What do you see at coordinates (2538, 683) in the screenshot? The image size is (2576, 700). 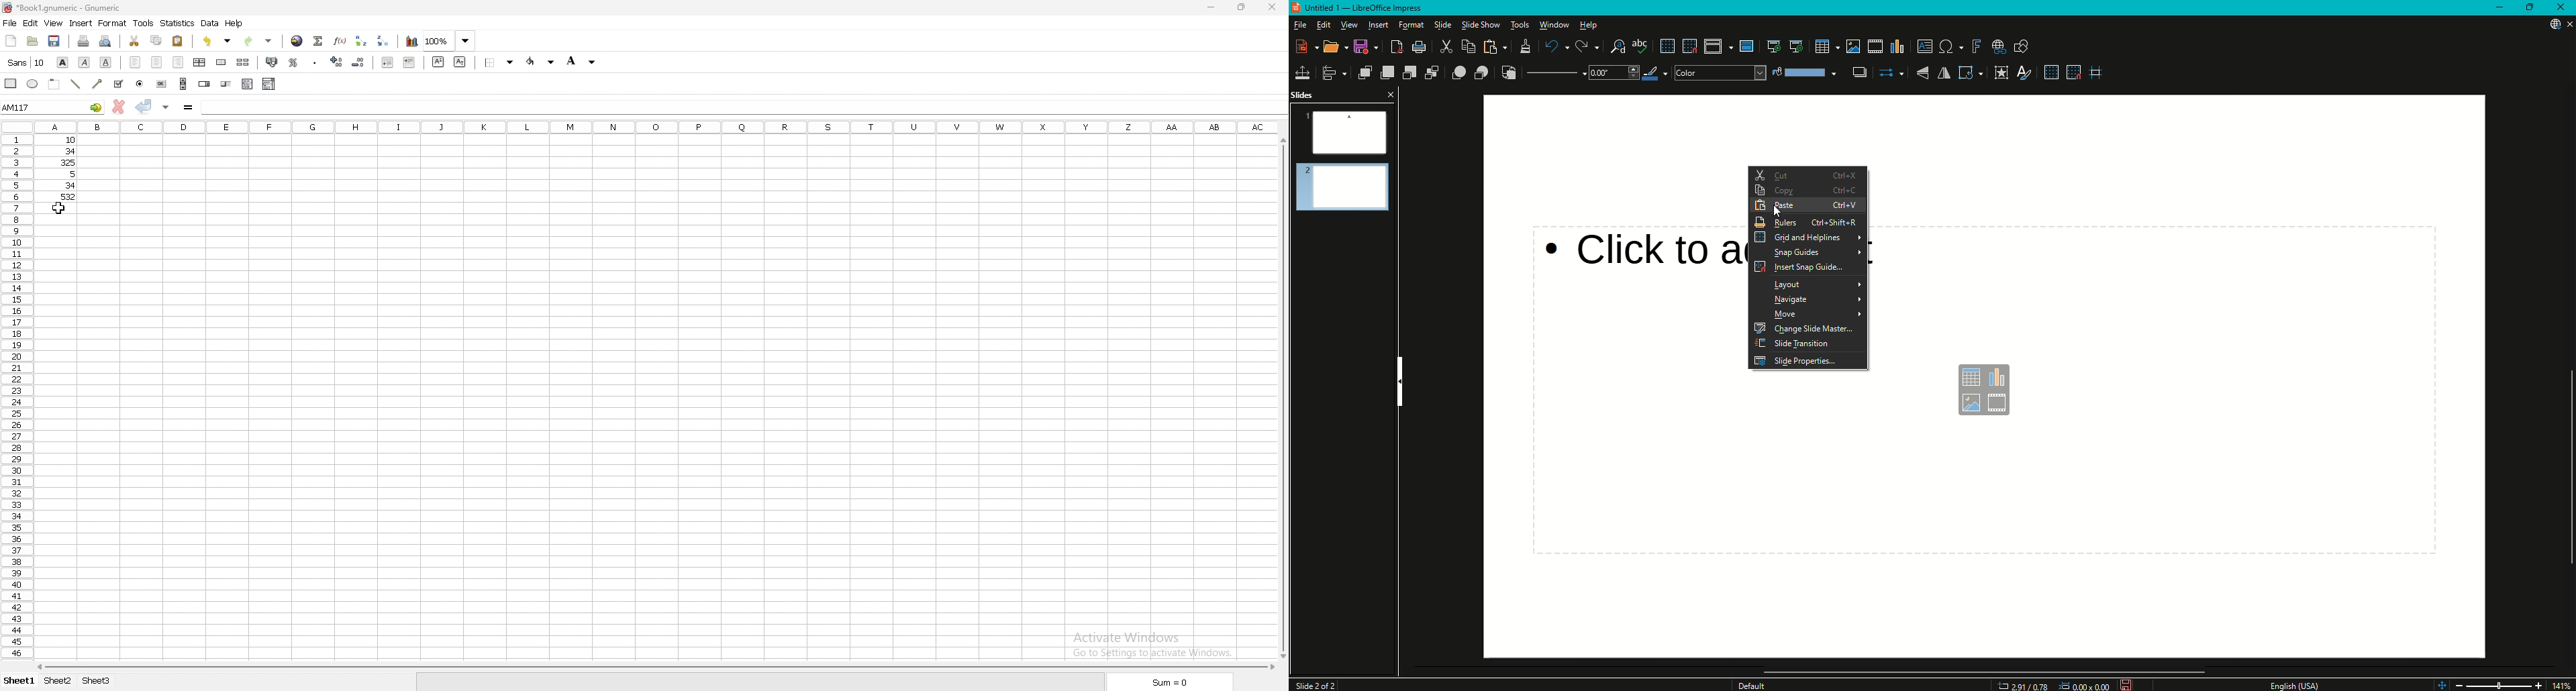 I see `Zoom In` at bounding box center [2538, 683].